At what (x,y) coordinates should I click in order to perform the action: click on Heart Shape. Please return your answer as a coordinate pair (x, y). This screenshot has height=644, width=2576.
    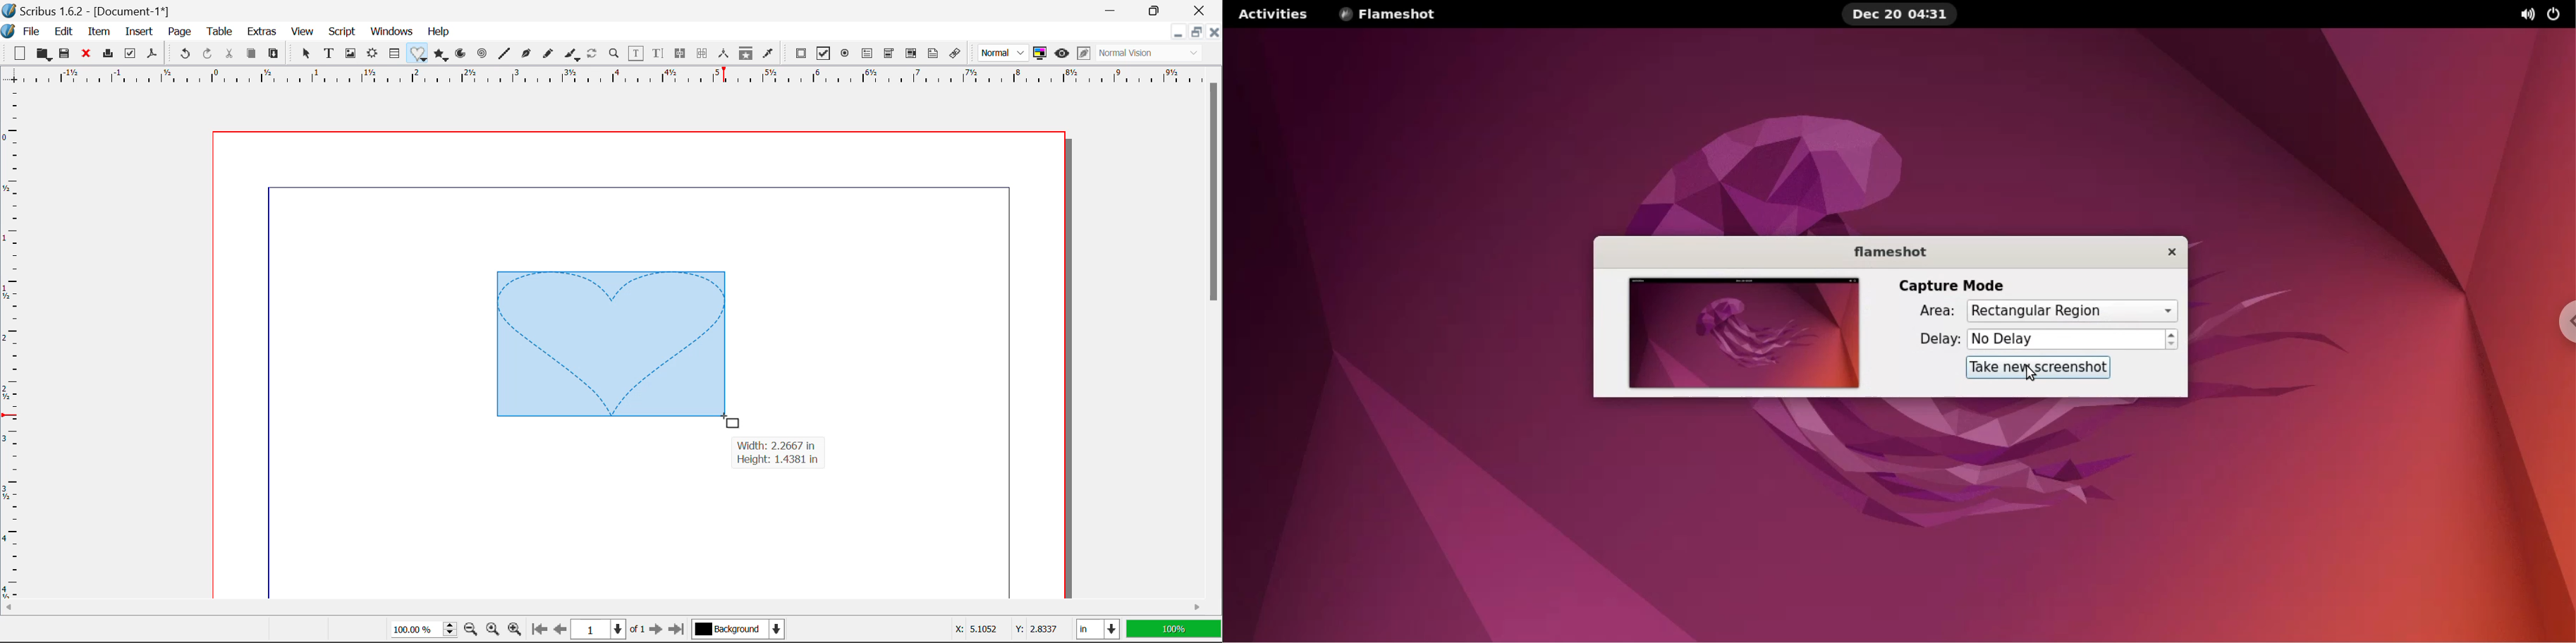
    Looking at the image, I should click on (609, 343).